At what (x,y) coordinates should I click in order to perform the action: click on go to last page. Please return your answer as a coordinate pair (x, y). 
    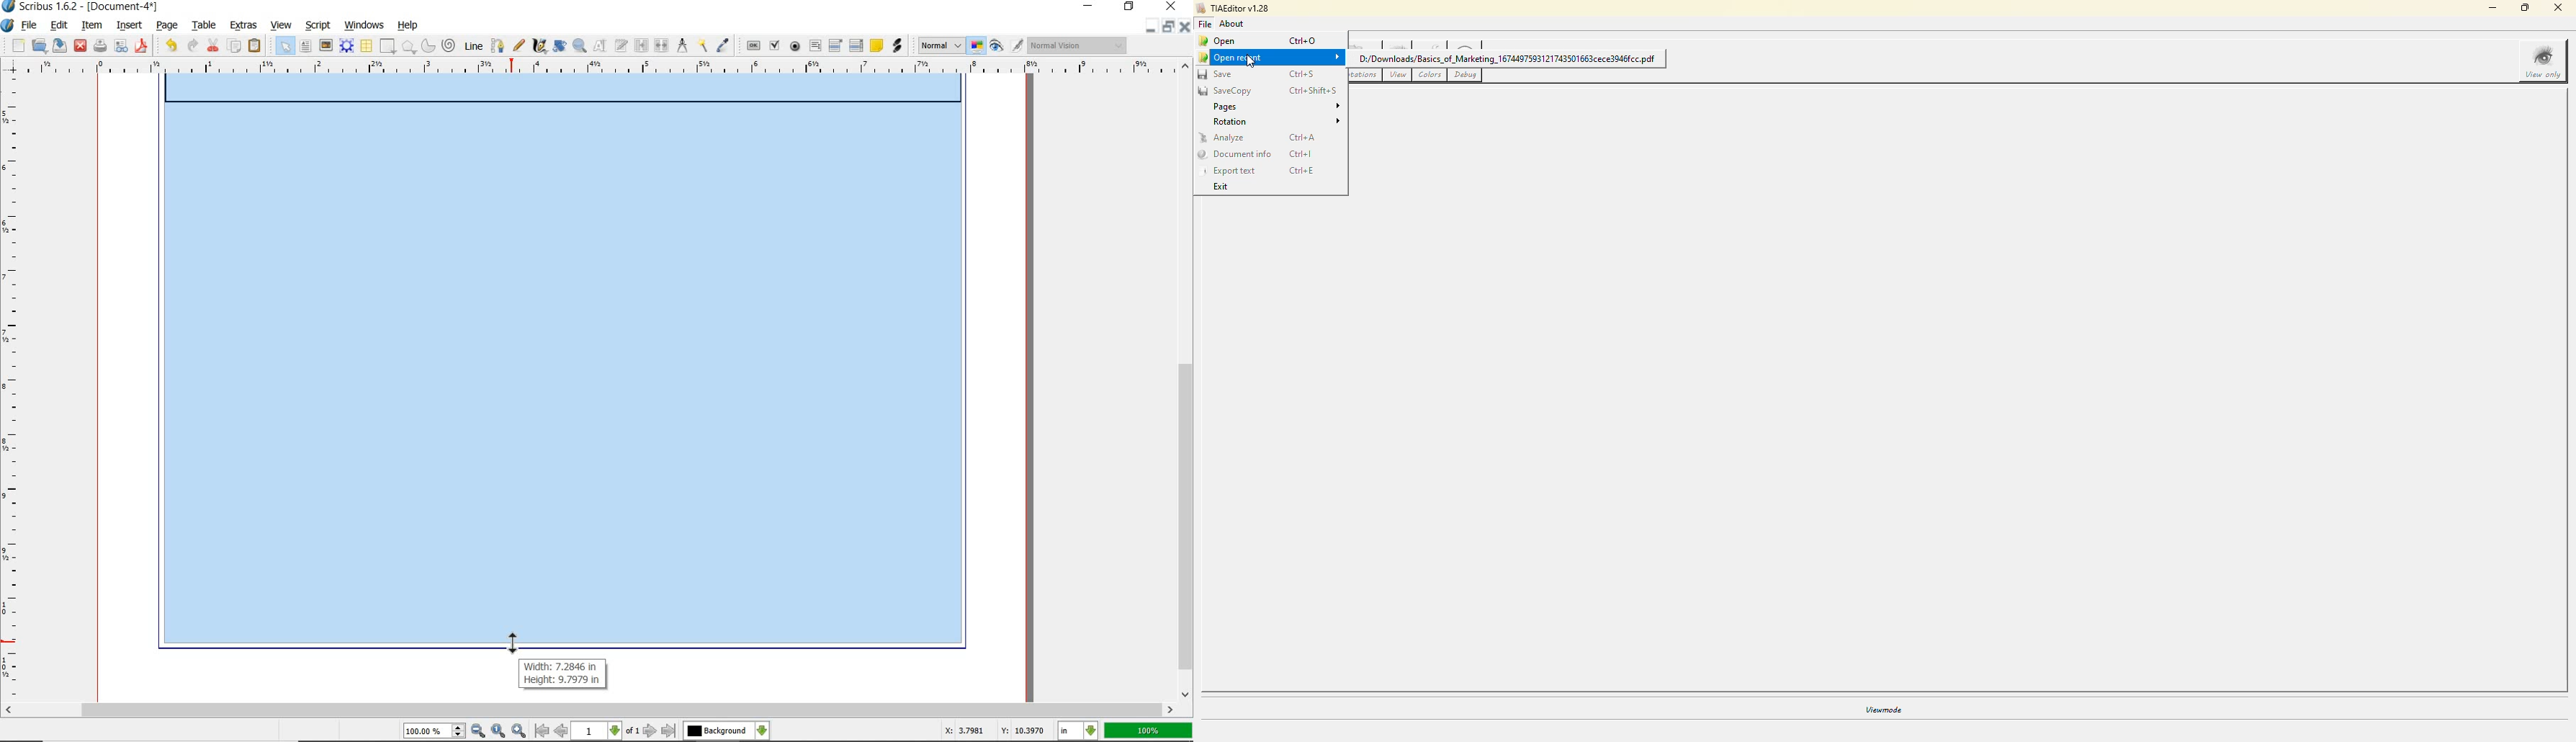
    Looking at the image, I should click on (669, 731).